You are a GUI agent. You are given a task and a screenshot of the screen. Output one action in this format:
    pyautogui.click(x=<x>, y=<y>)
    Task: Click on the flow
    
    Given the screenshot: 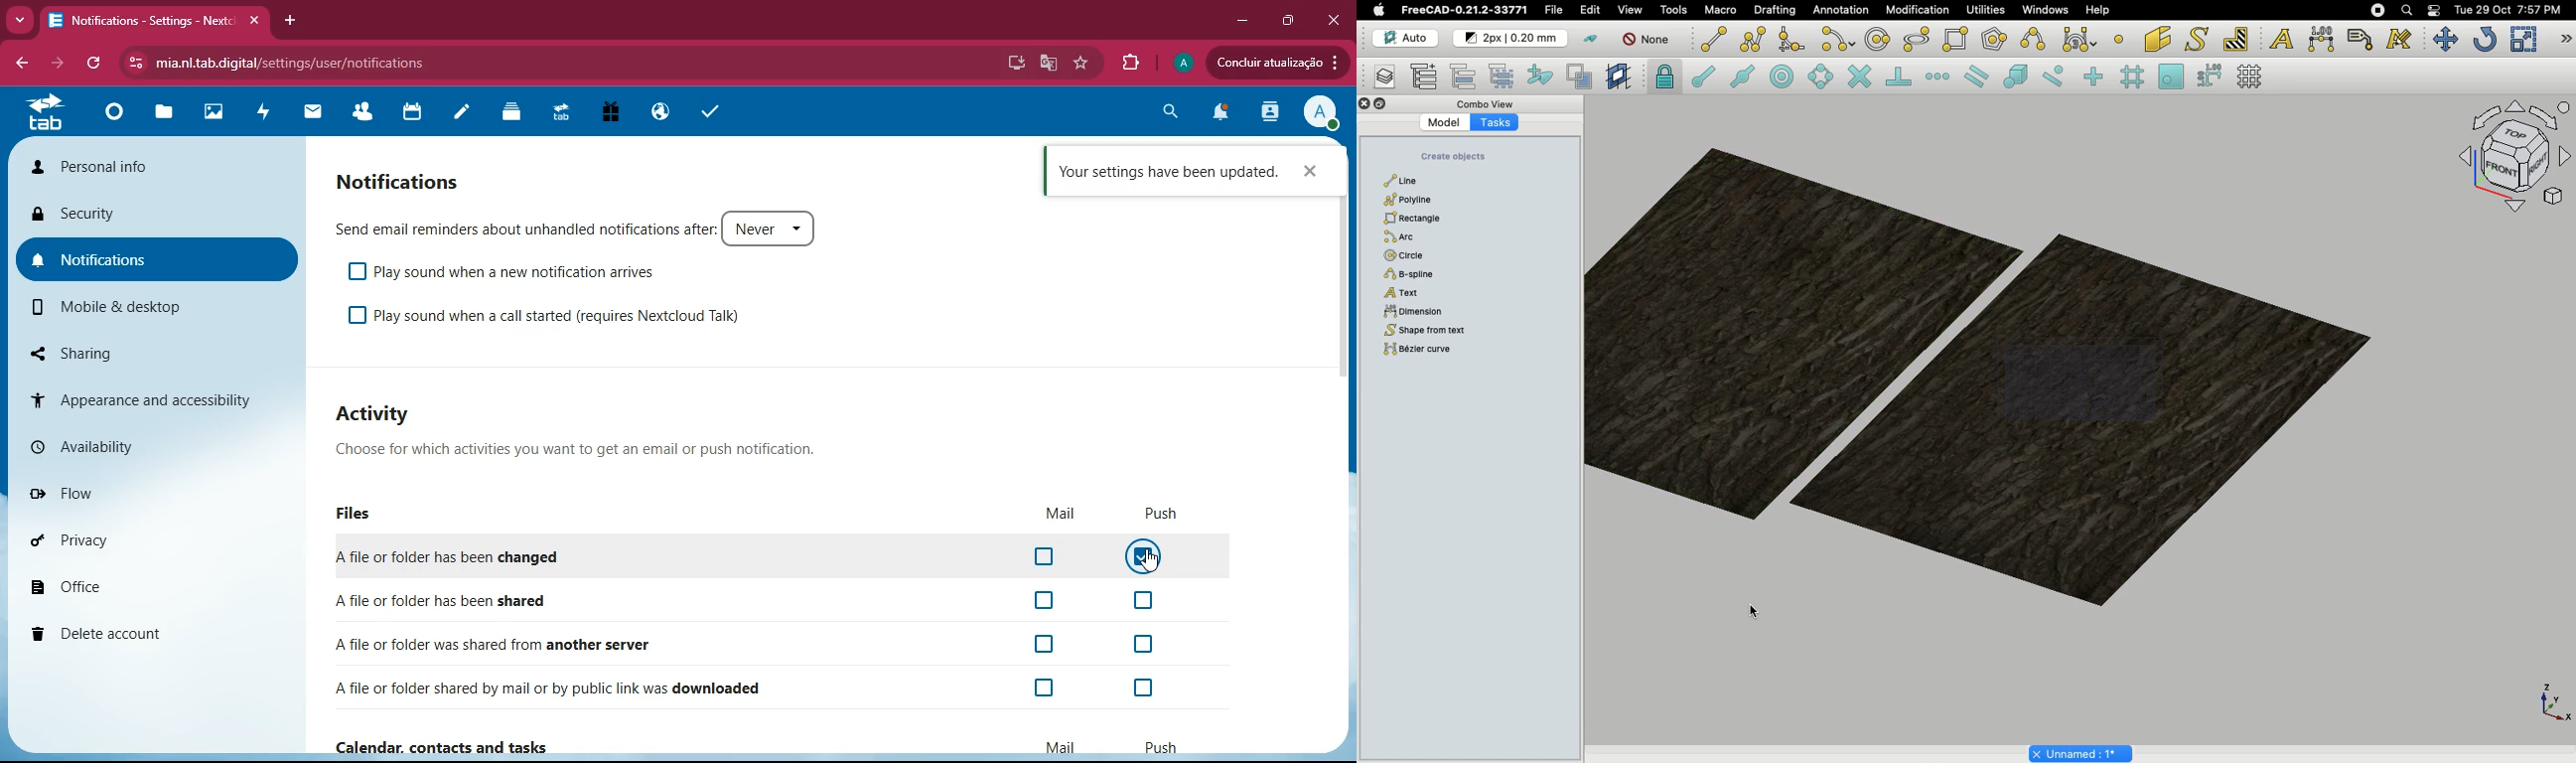 What is the action you would take?
    pyautogui.click(x=138, y=490)
    